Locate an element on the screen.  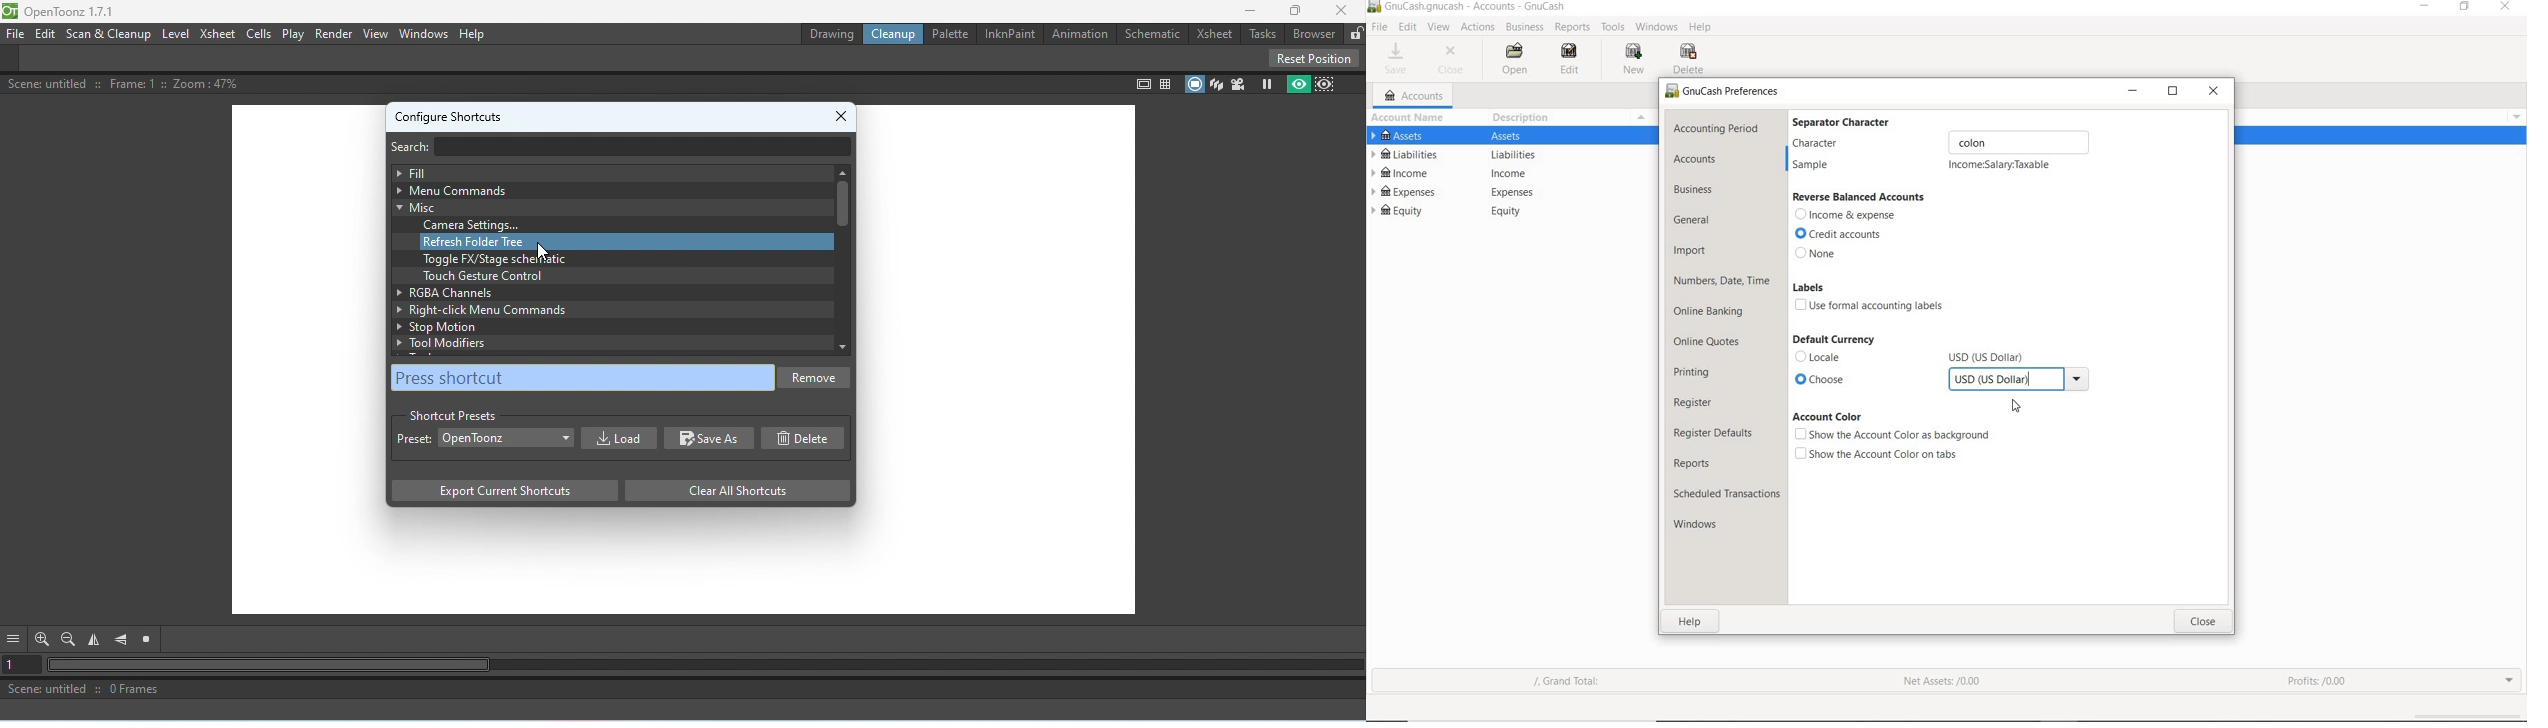
sample is located at coordinates (1816, 166).